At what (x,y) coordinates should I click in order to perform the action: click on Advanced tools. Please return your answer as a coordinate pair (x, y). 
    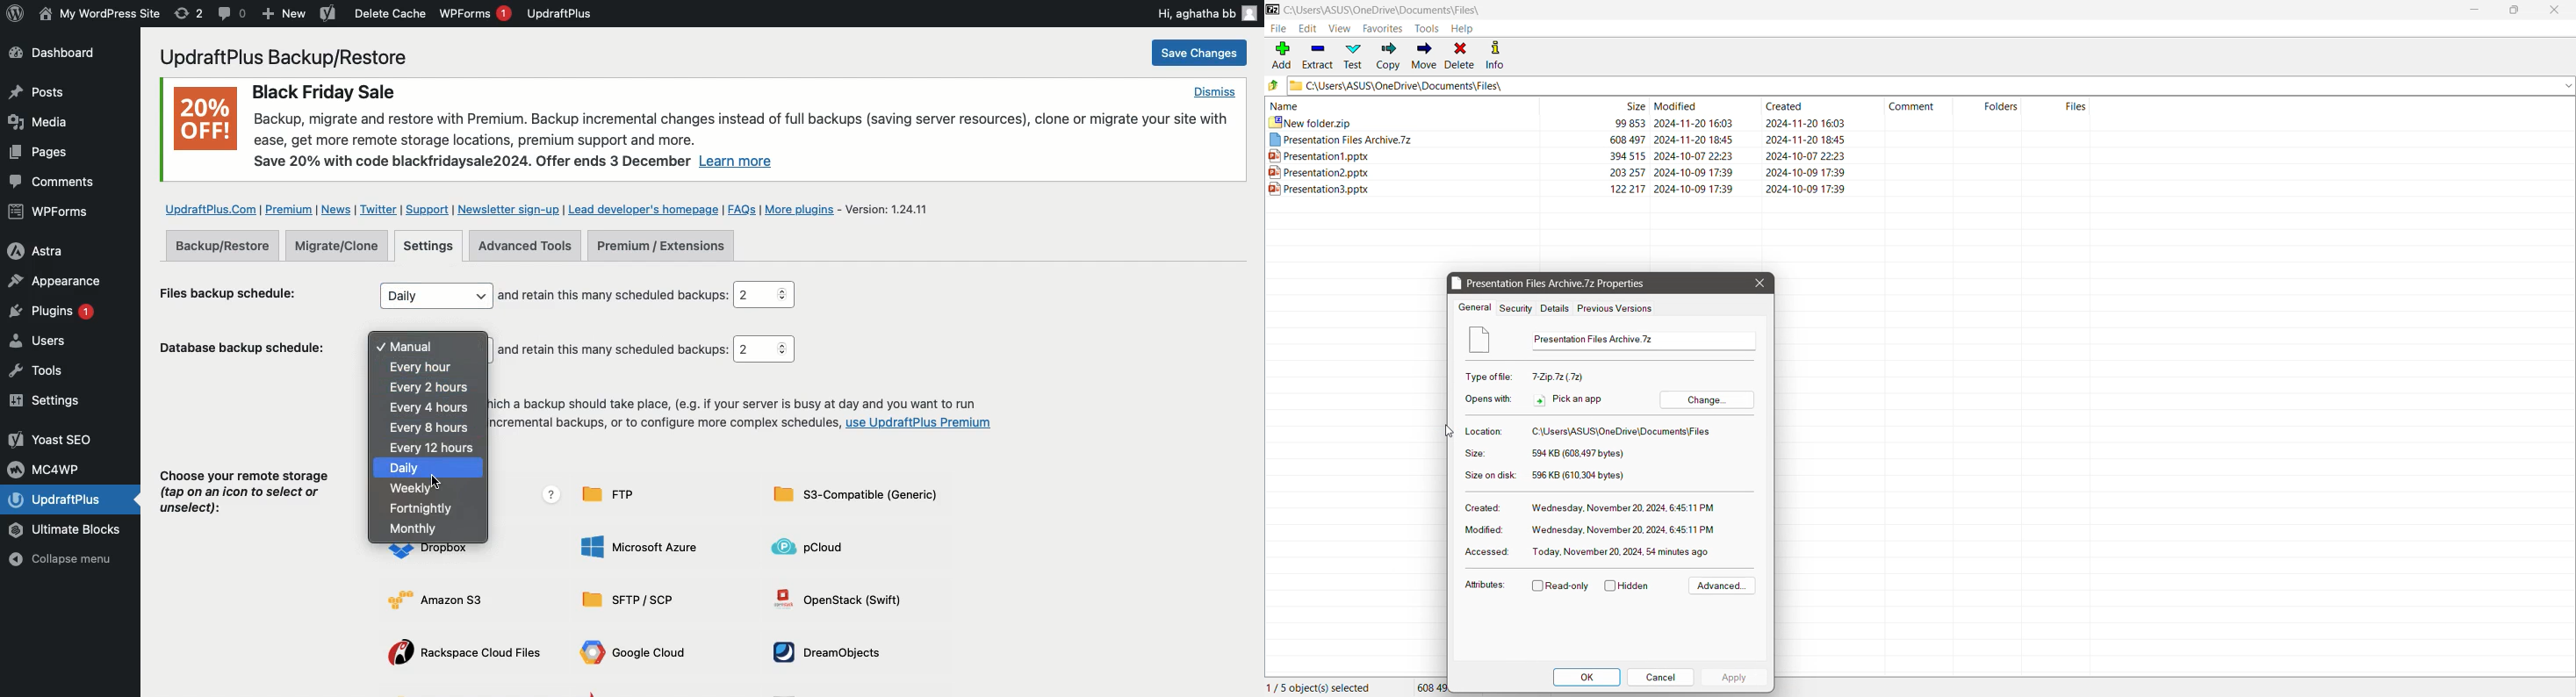
    Looking at the image, I should click on (525, 246).